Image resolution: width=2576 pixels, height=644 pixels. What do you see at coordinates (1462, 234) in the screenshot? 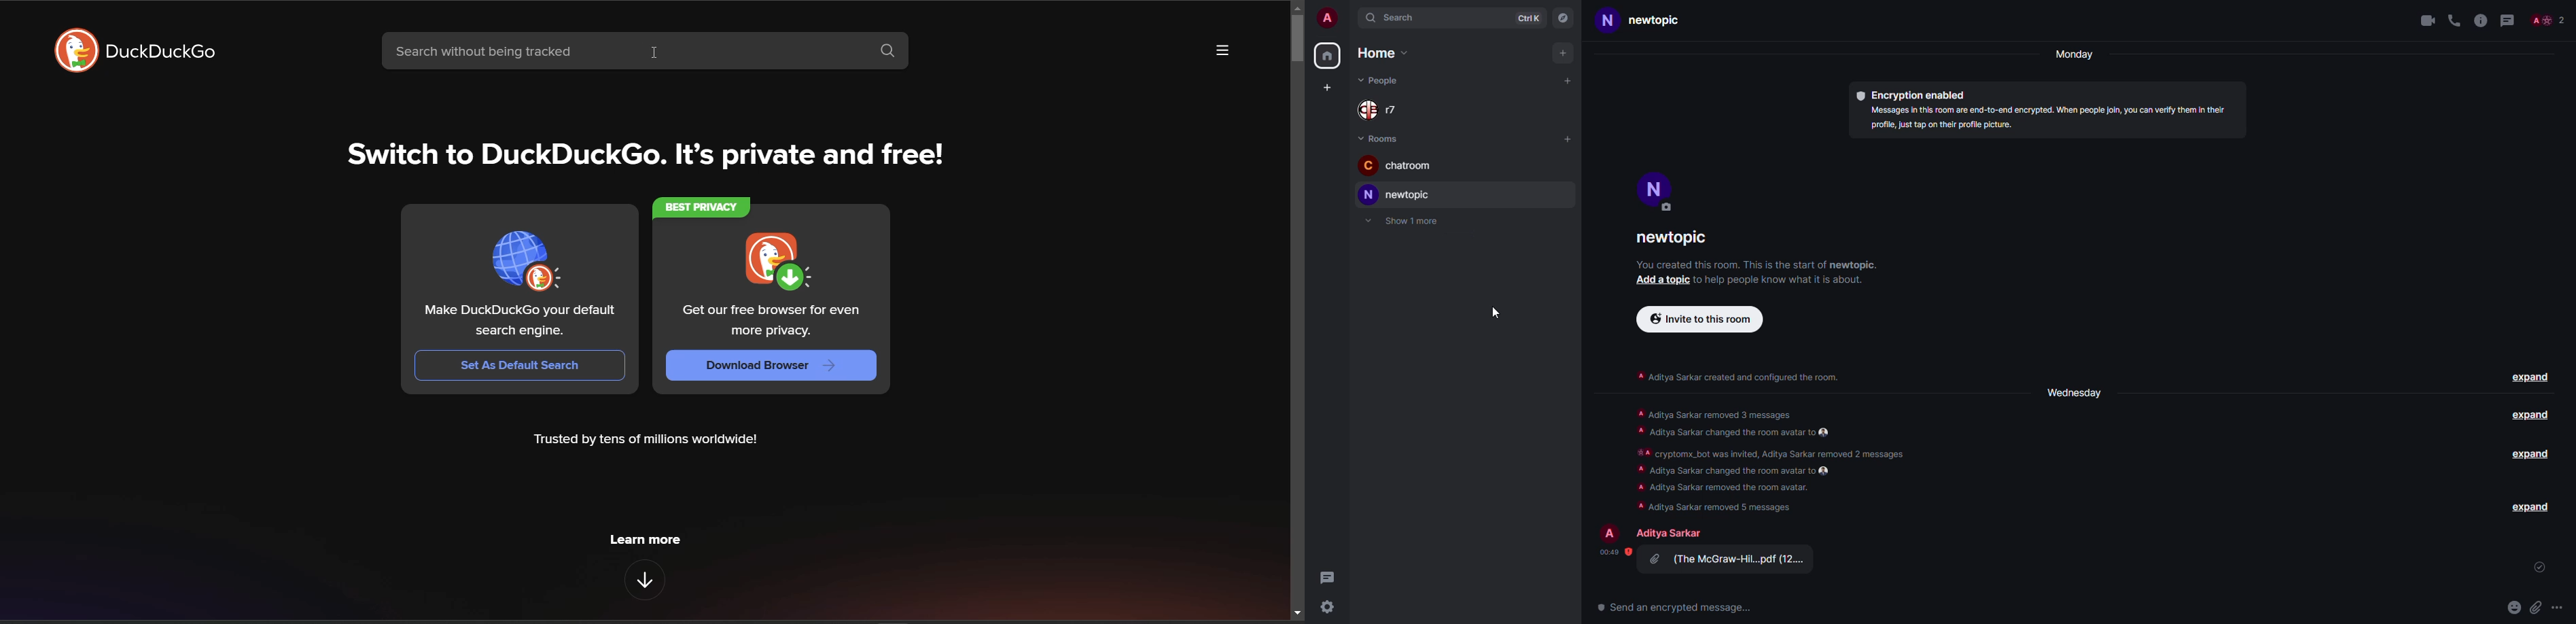
I see `adjust` at bounding box center [1462, 234].